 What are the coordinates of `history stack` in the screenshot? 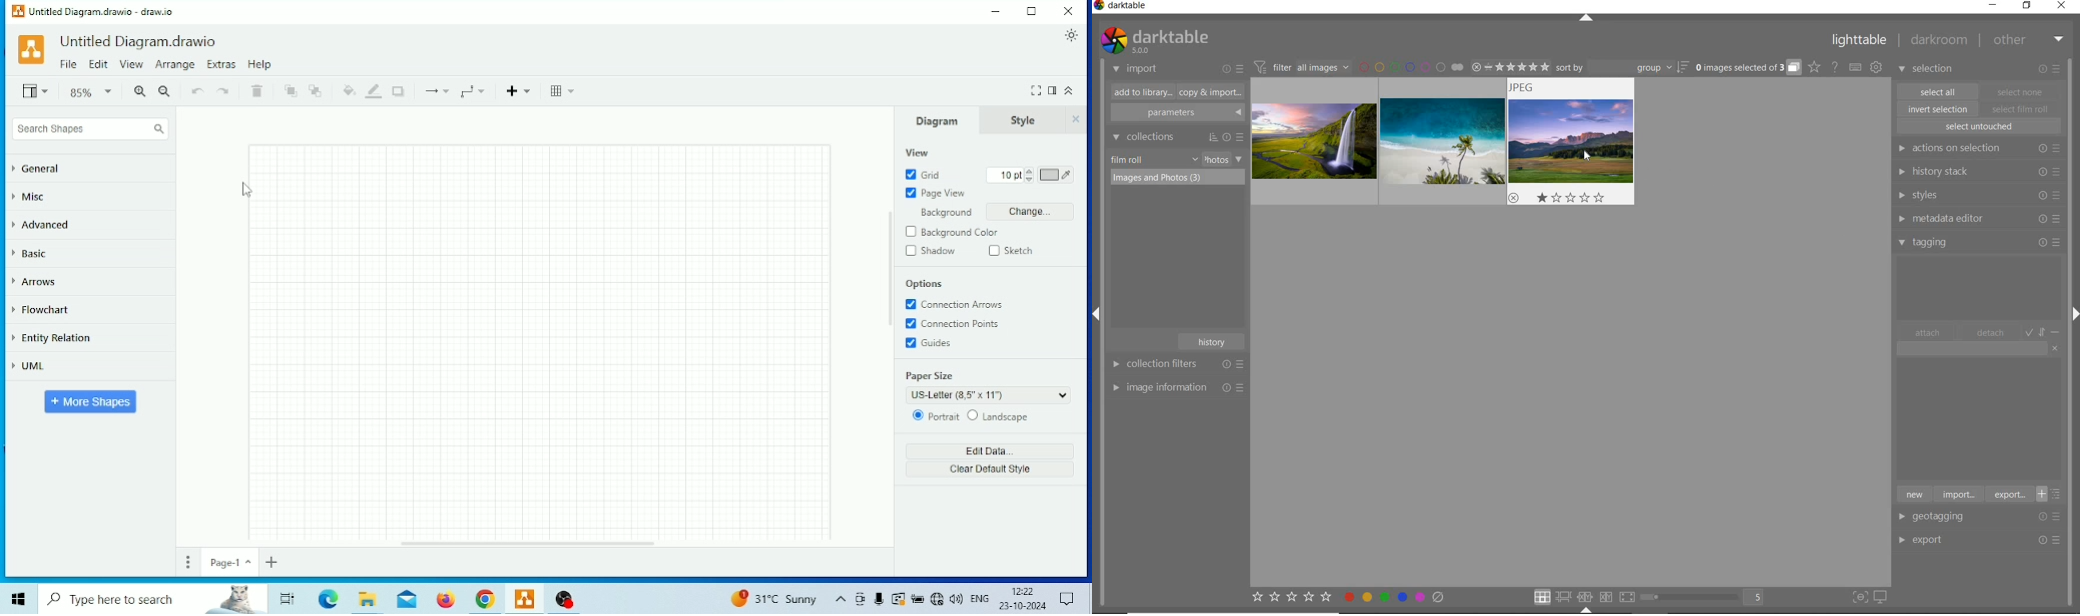 It's located at (1977, 171).